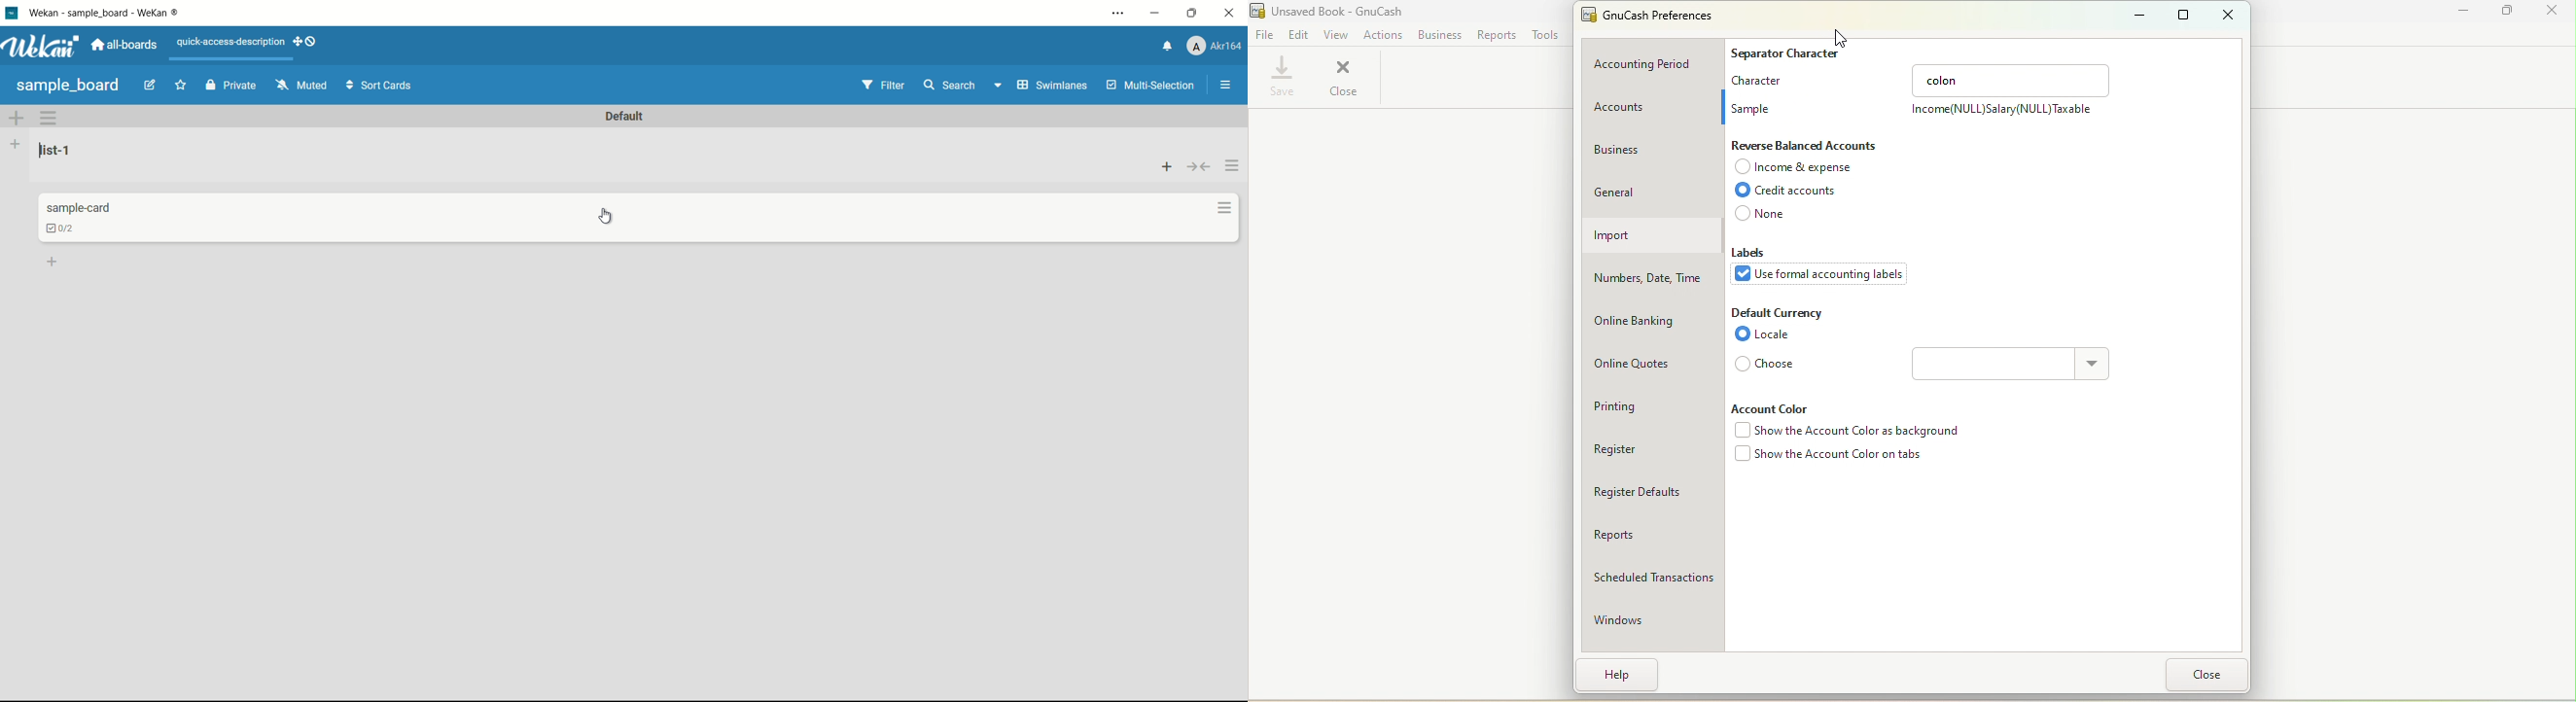 The height and width of the screenshot is (728, 2576). I want to click on collapse, so click(1200, 168).